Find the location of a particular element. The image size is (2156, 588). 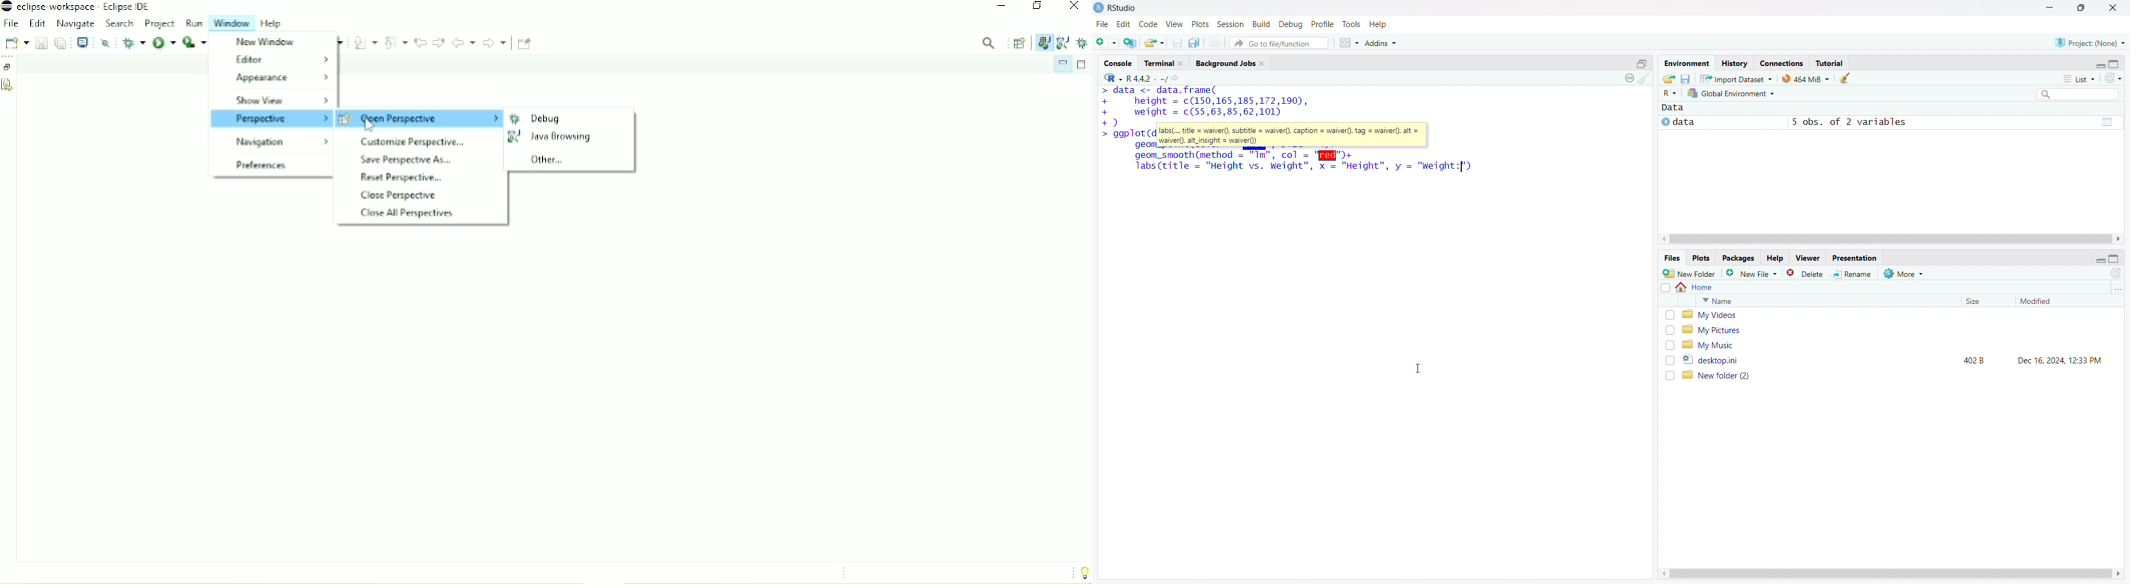

R 4.4.2 . ~/ is located at coordinates (1147, 77).